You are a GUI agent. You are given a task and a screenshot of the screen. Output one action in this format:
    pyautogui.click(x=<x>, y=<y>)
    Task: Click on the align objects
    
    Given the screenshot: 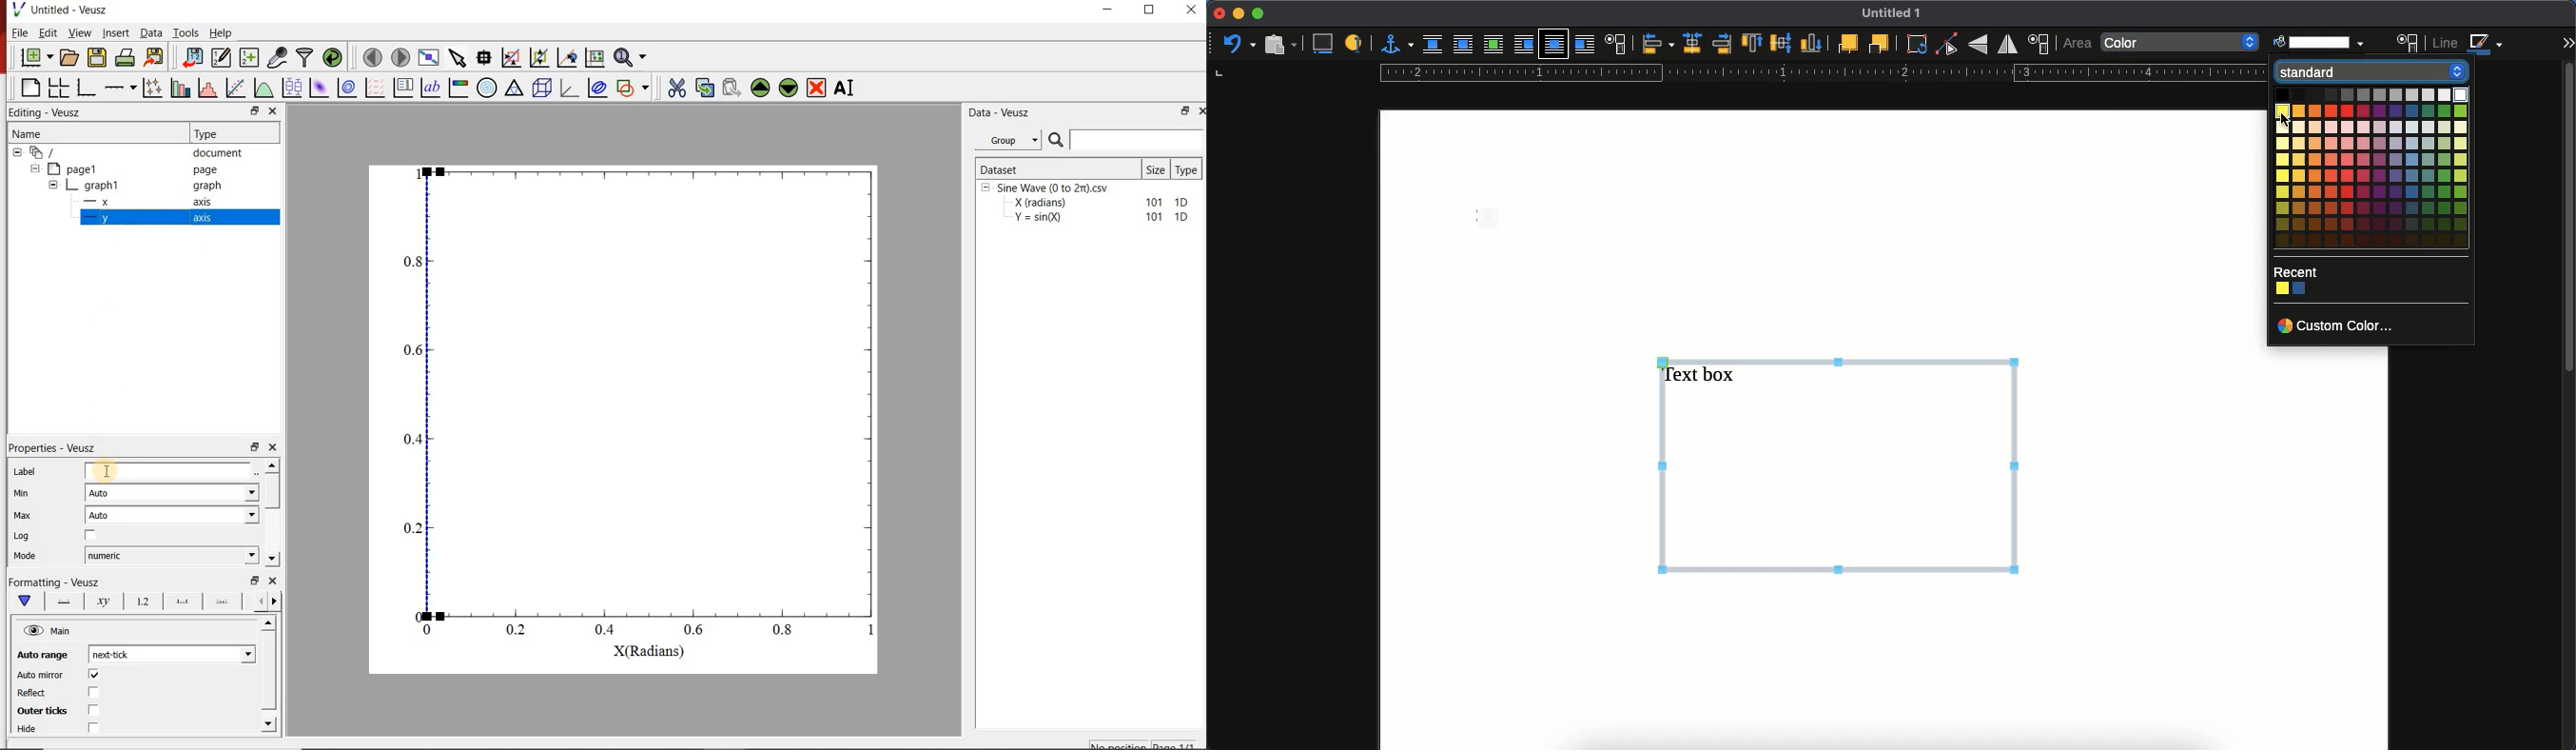 What is the action you would take?
    pyautogui.click(x=1657, y=45)
    